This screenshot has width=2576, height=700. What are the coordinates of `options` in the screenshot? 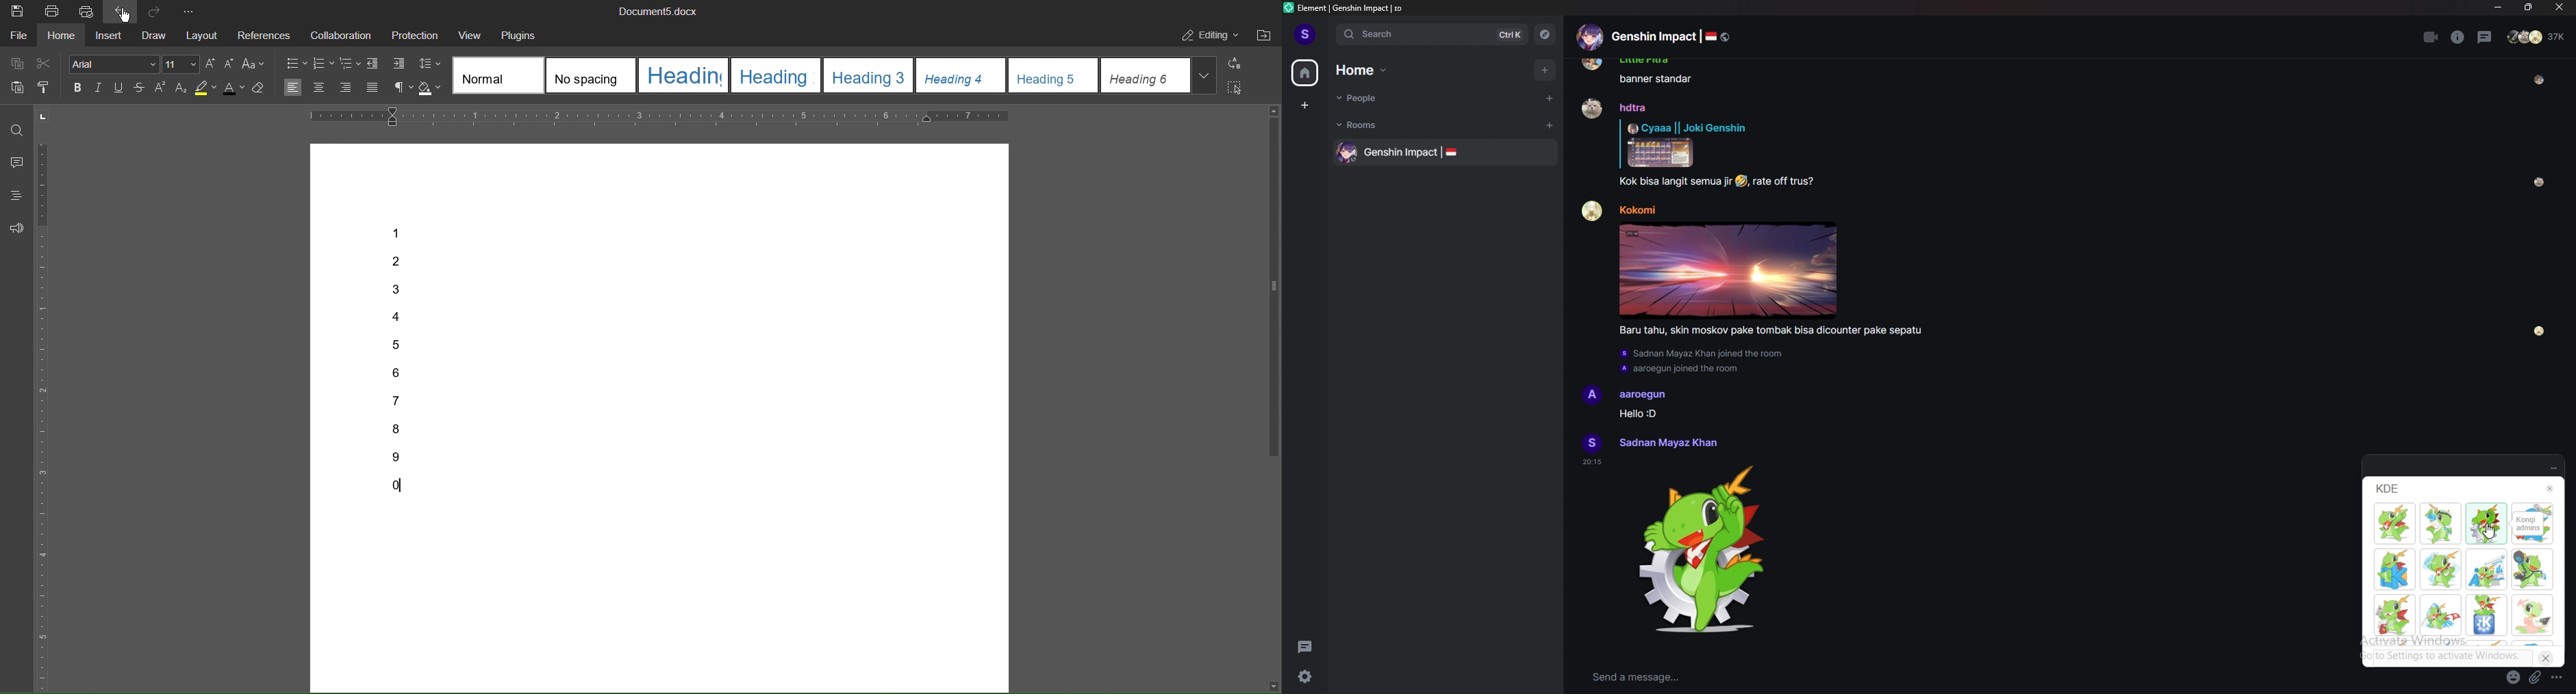 It's located at (2554, 469).